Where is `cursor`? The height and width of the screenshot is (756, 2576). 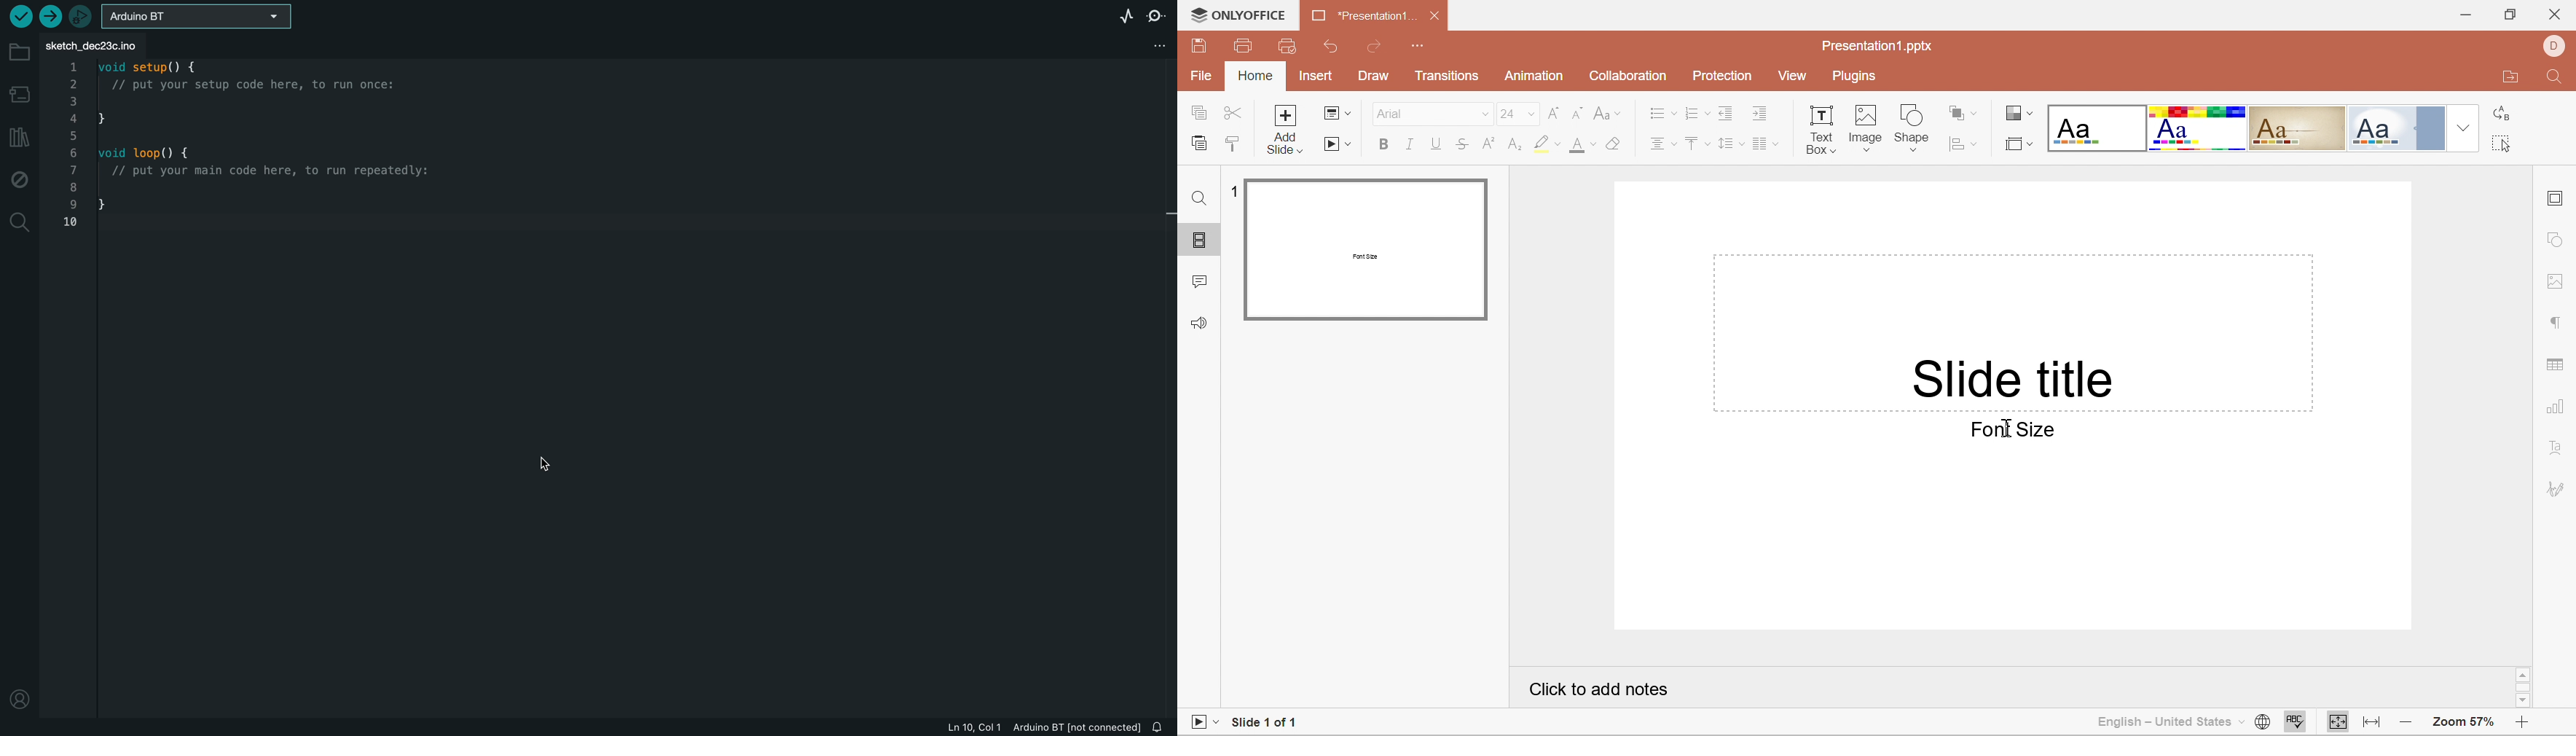
cursor is located at coordinates (2010, 428).